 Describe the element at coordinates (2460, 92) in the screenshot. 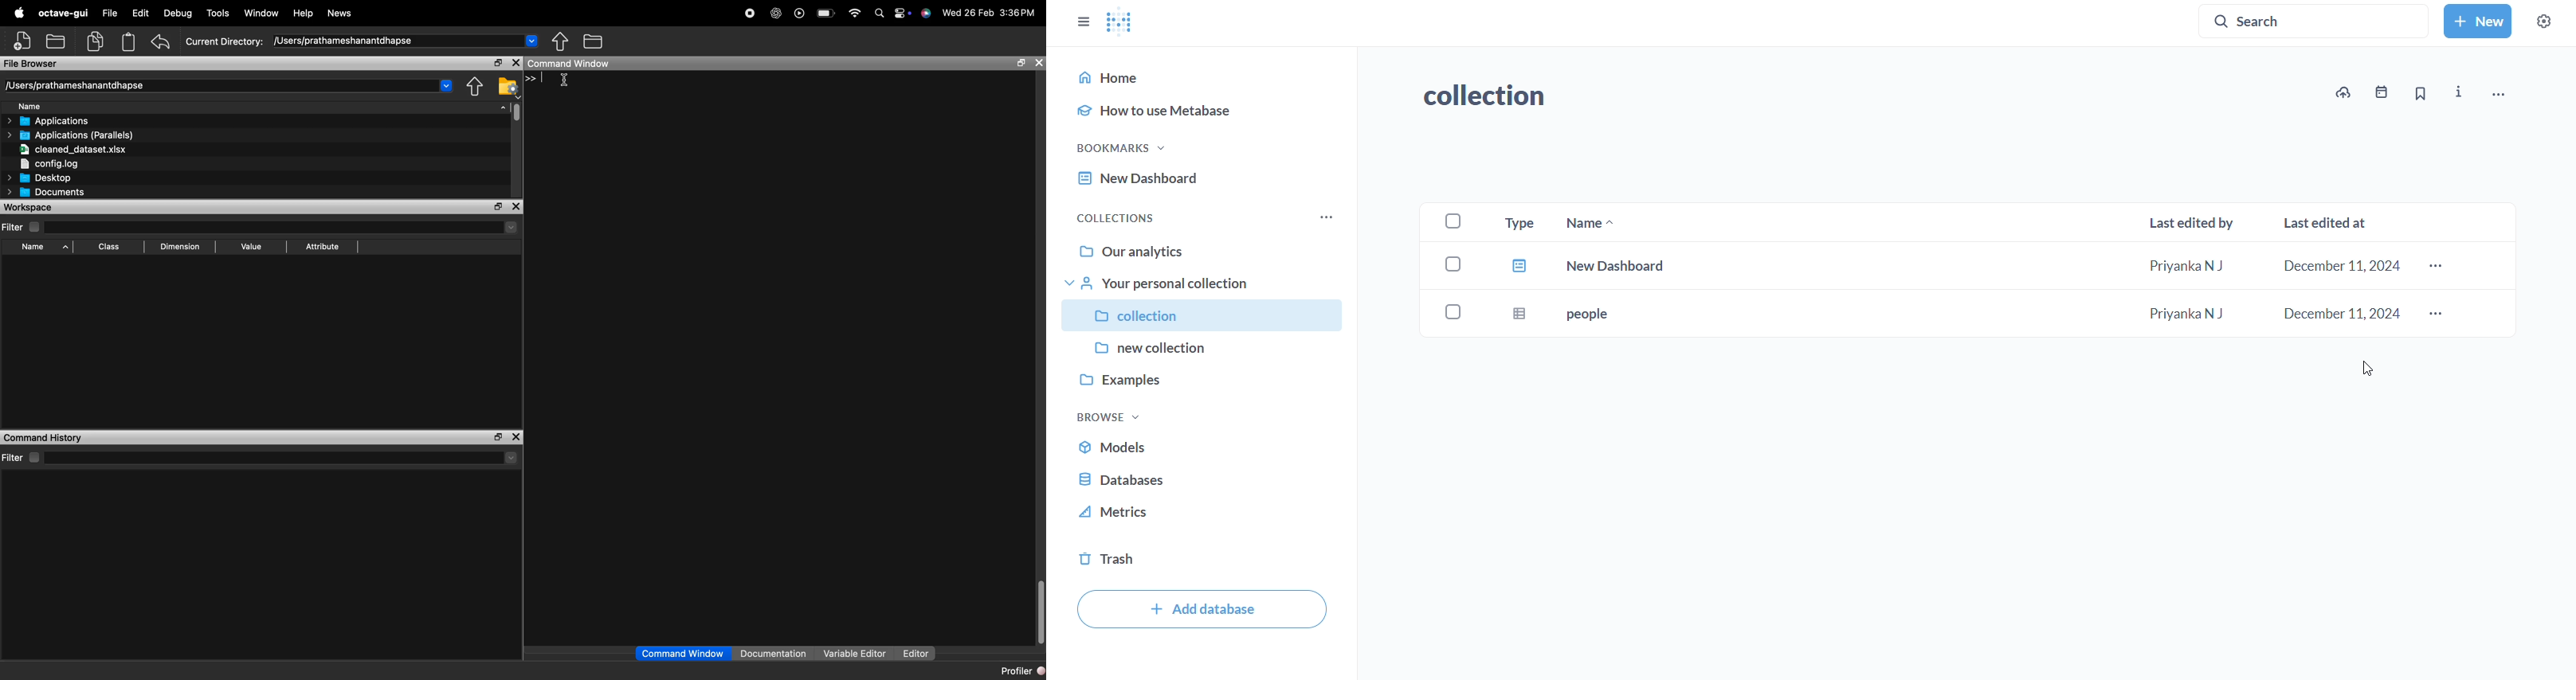

I see `more info` at that location.